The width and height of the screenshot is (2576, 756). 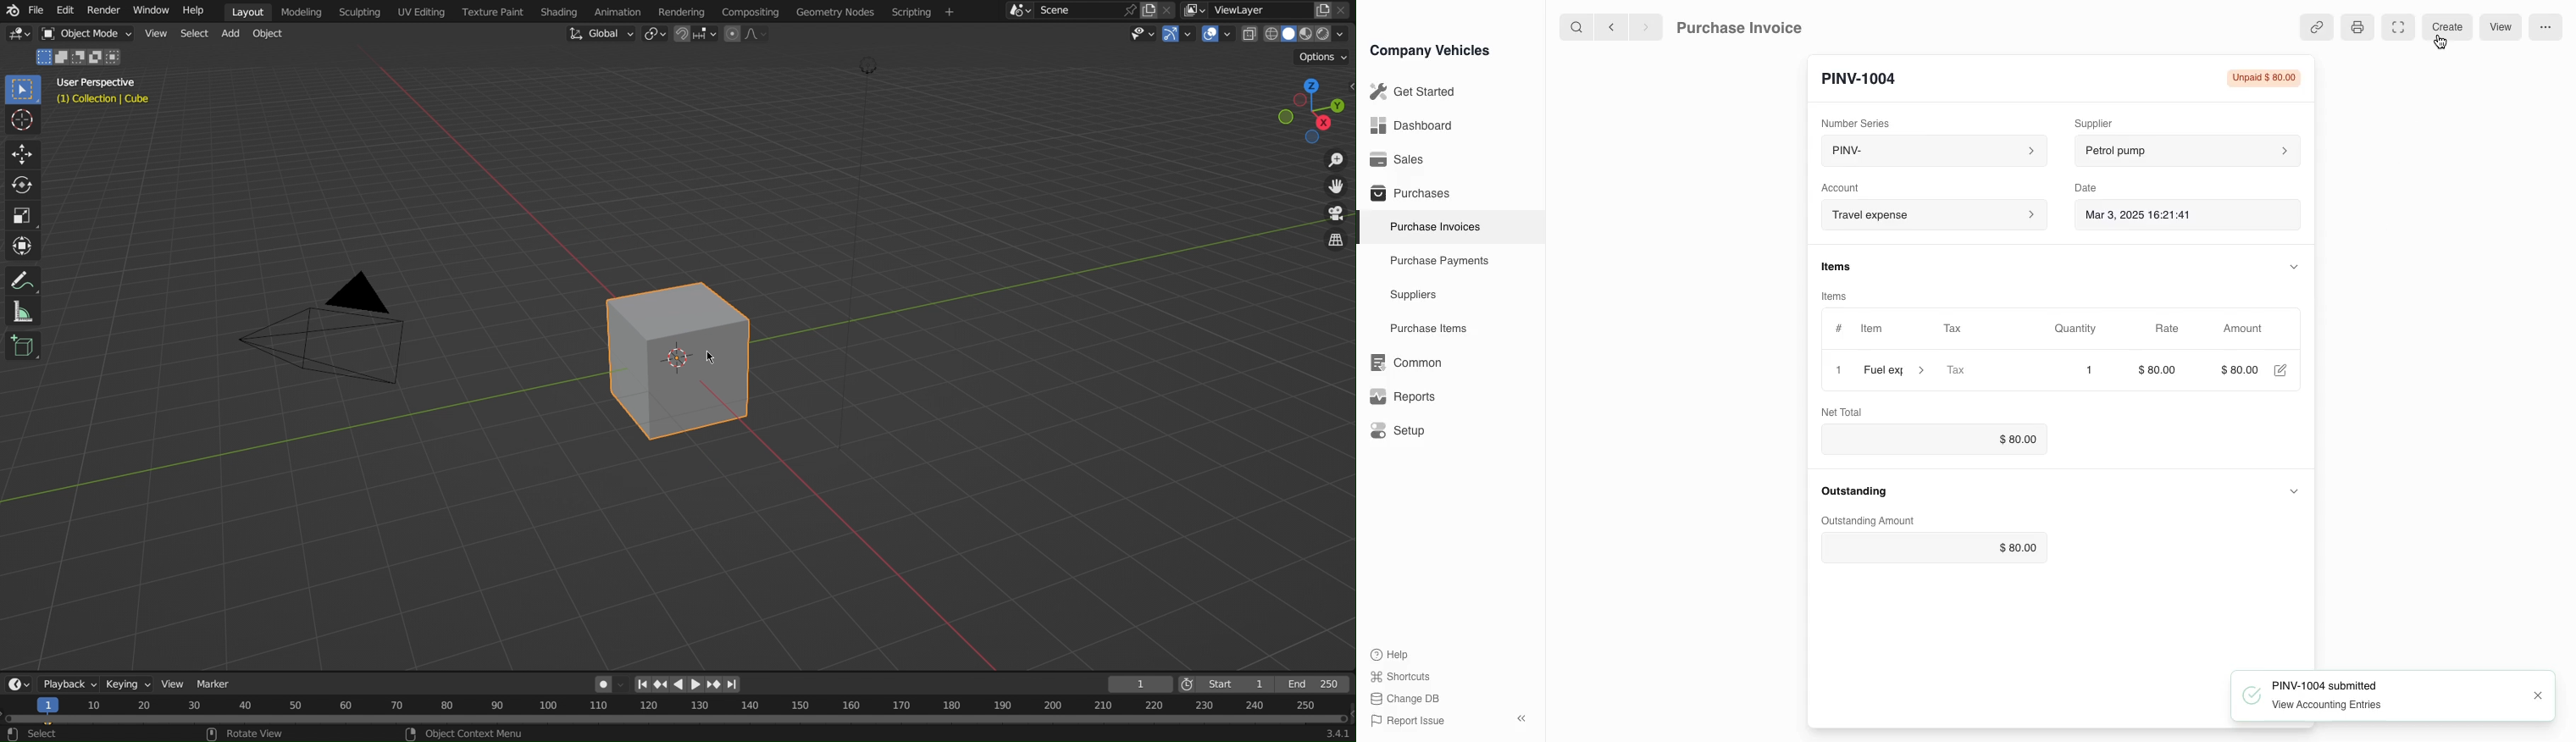 What do you see at coordinates (21, 122) in the screenshot?
I see `Cursor` at bounding box center [21, 122].